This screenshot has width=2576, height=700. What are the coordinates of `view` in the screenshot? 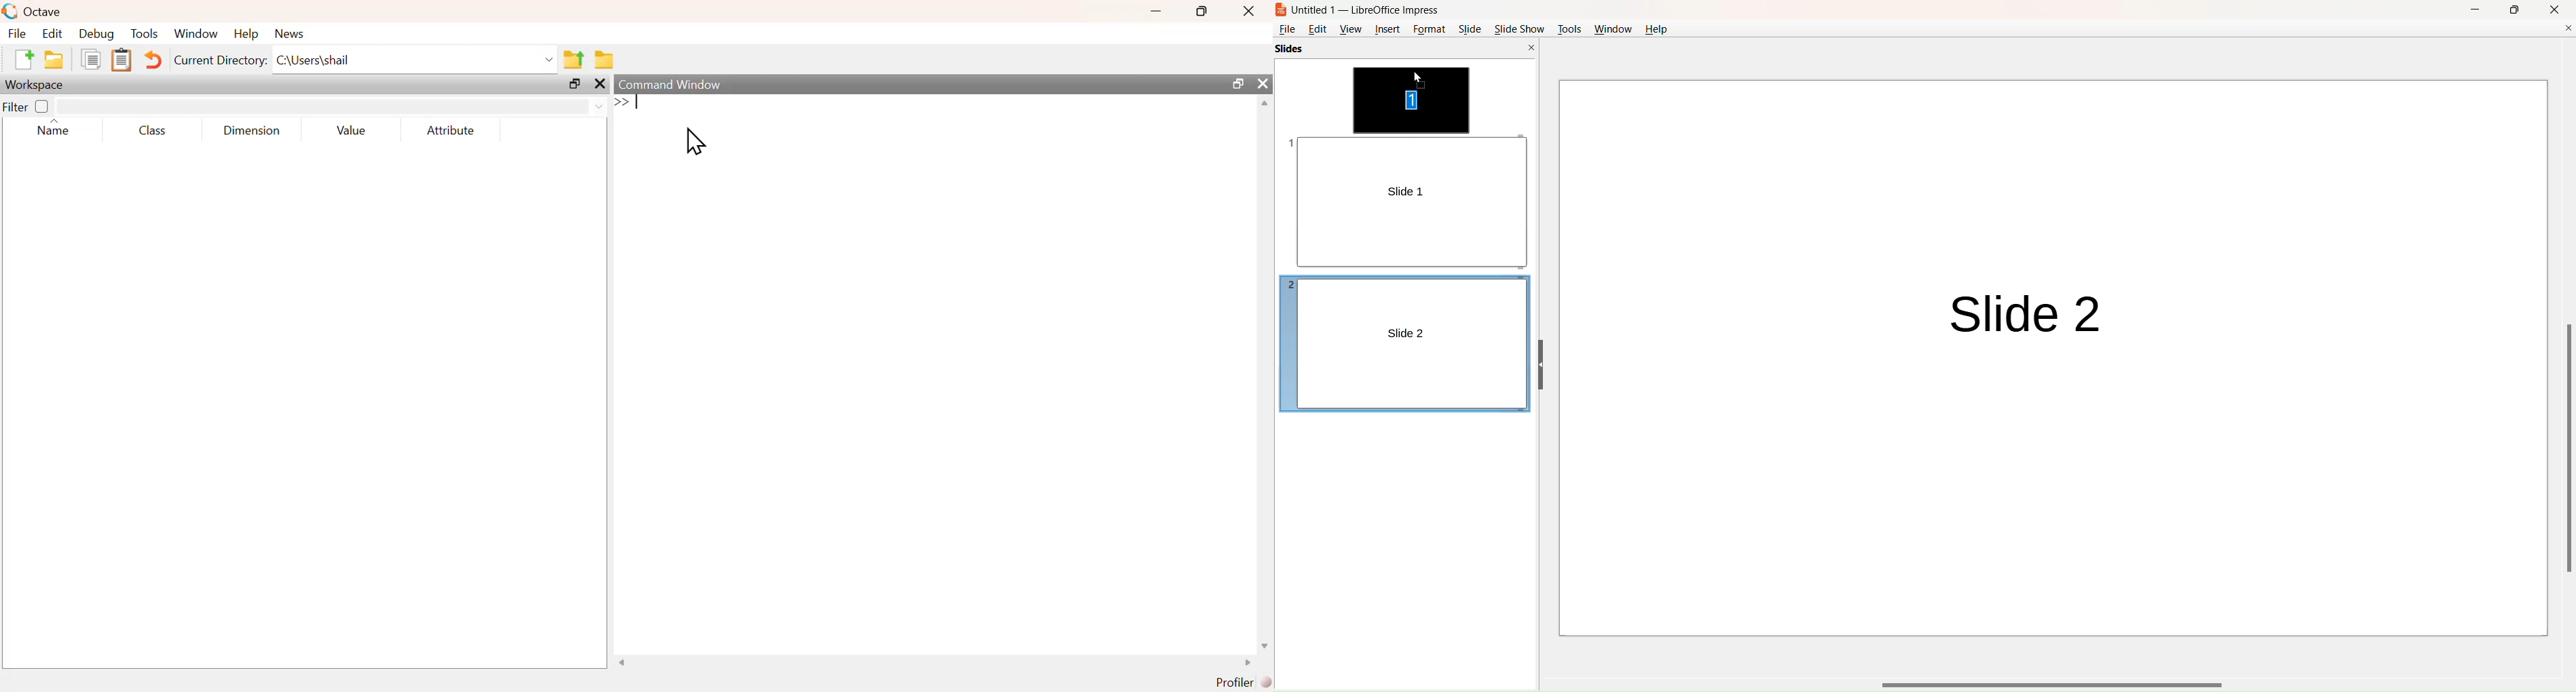 It's located at (1350, 29).